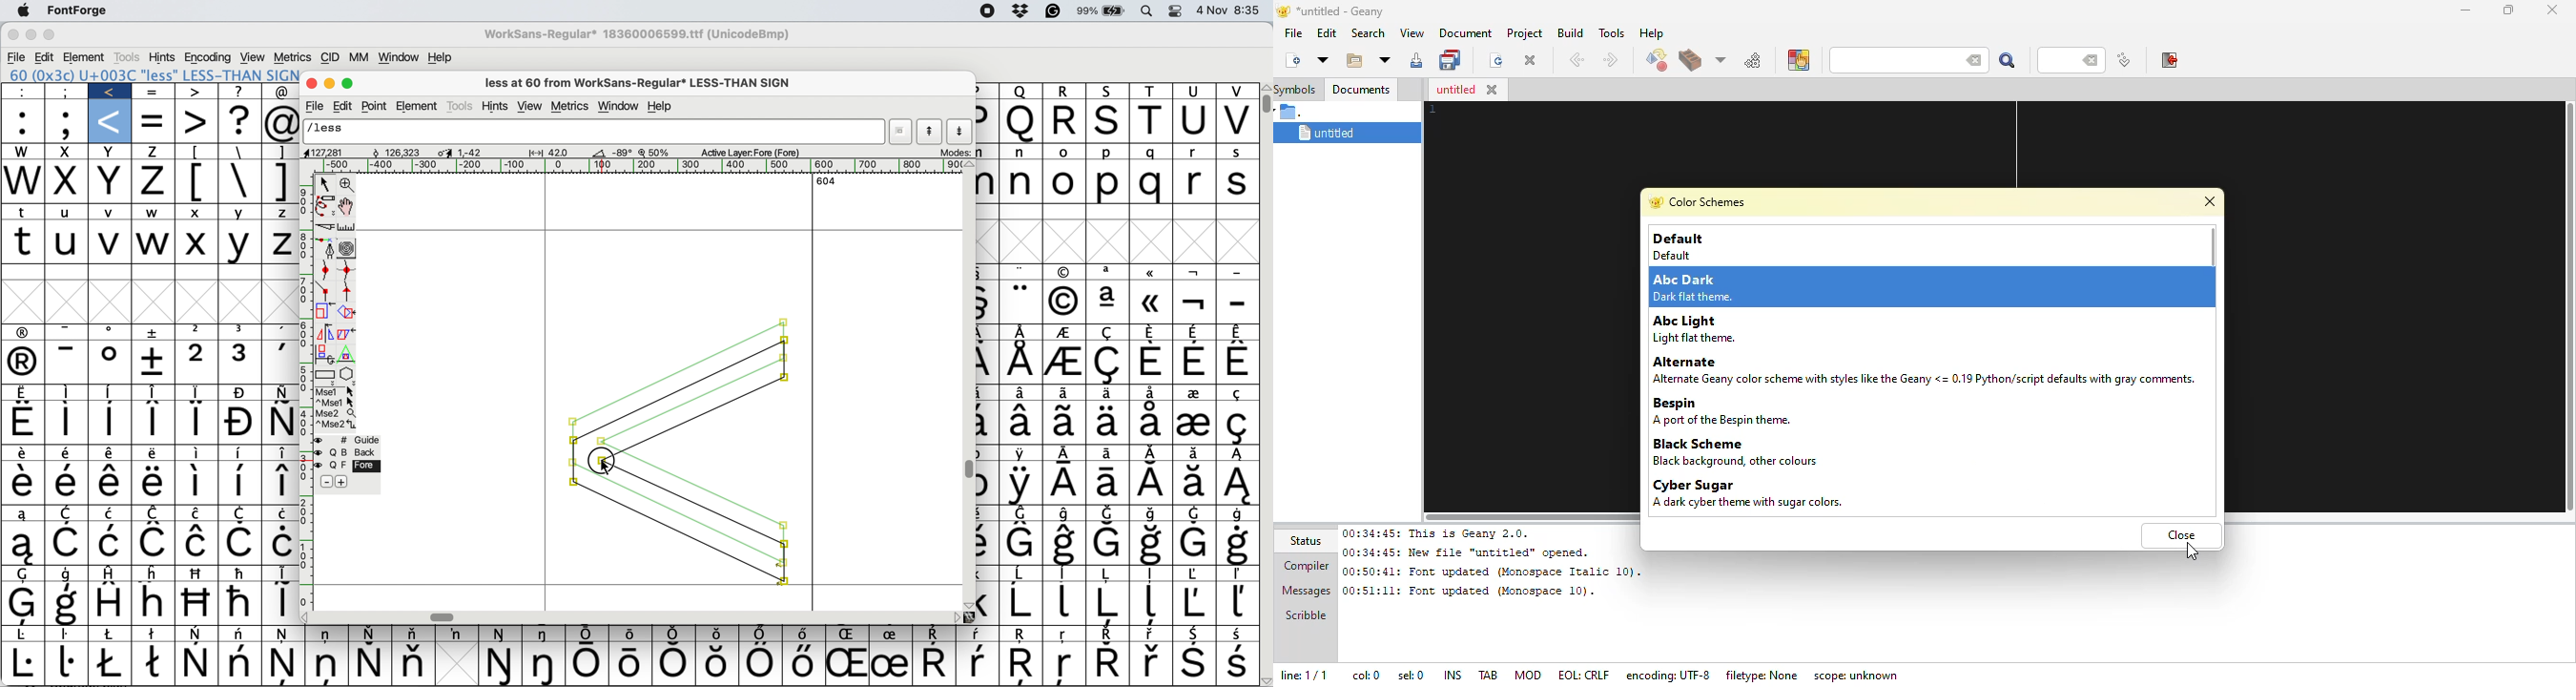 The height and width of the screenshot is (700, 2576). I want to click on Symbol, so click(278, 512).